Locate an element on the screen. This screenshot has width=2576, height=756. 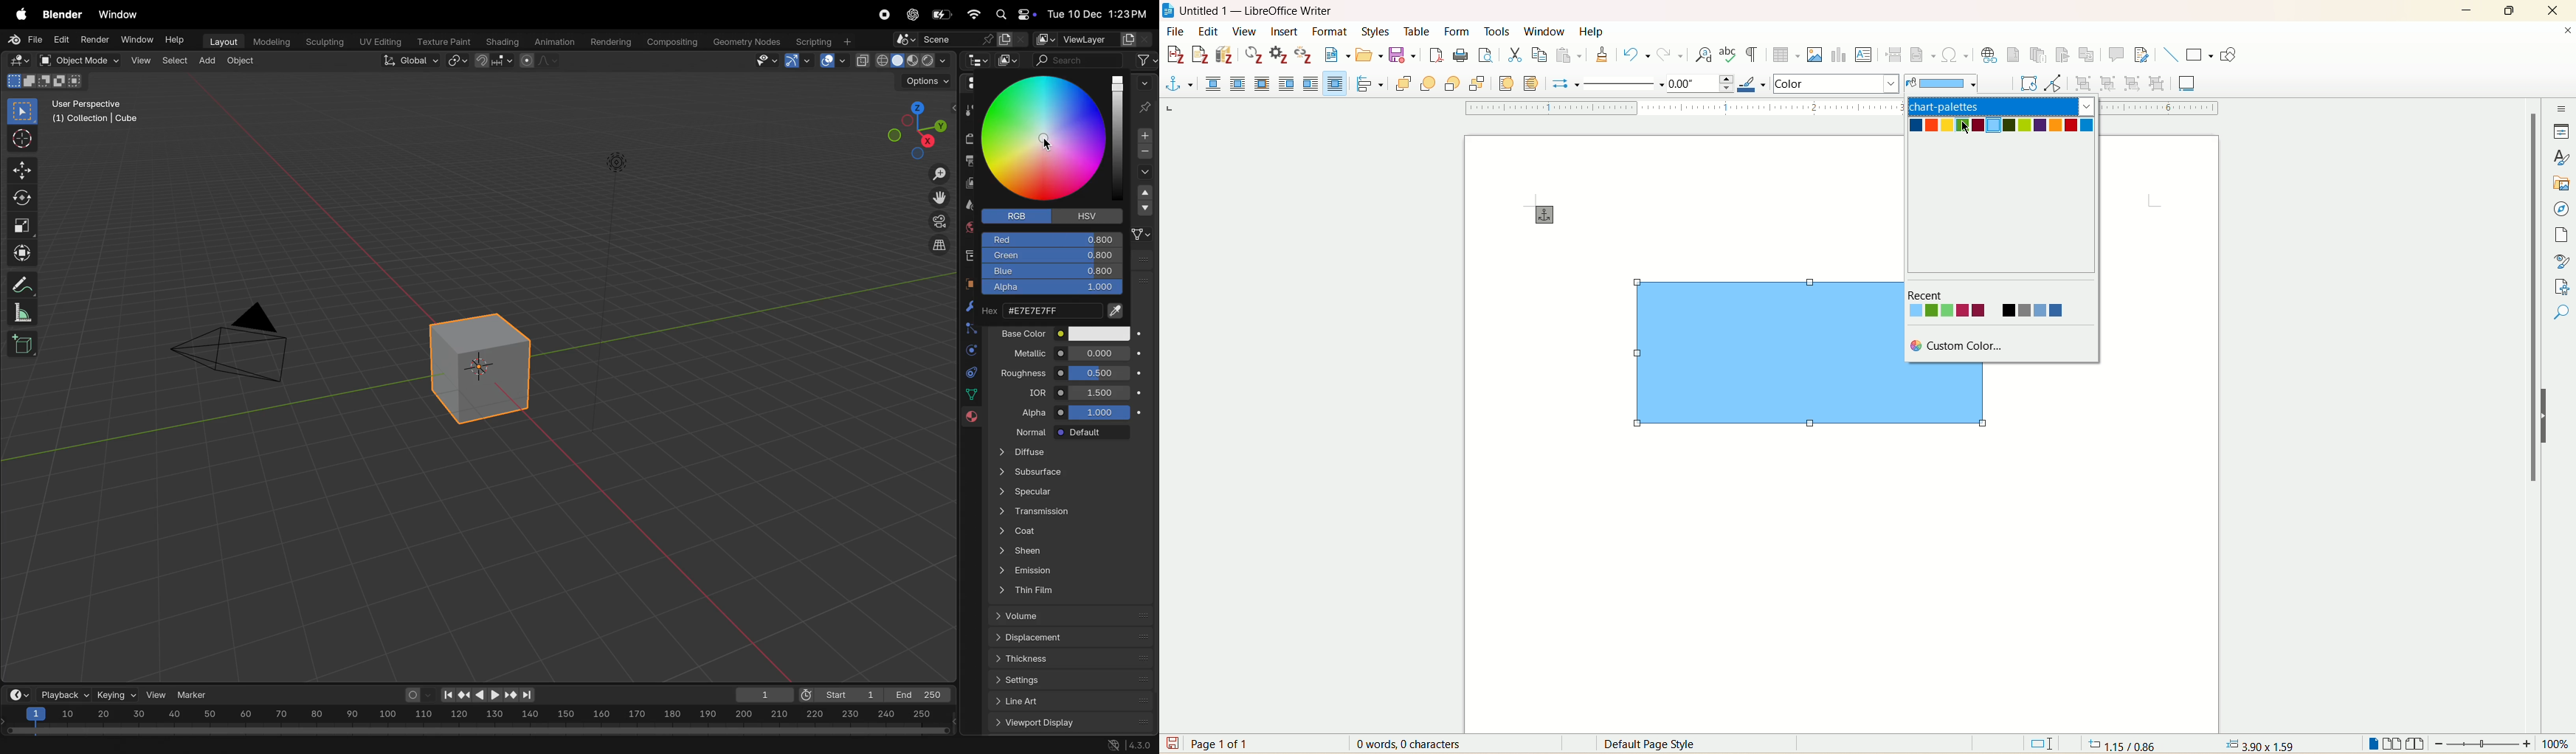
hide is located at coordinates (2543, 418).